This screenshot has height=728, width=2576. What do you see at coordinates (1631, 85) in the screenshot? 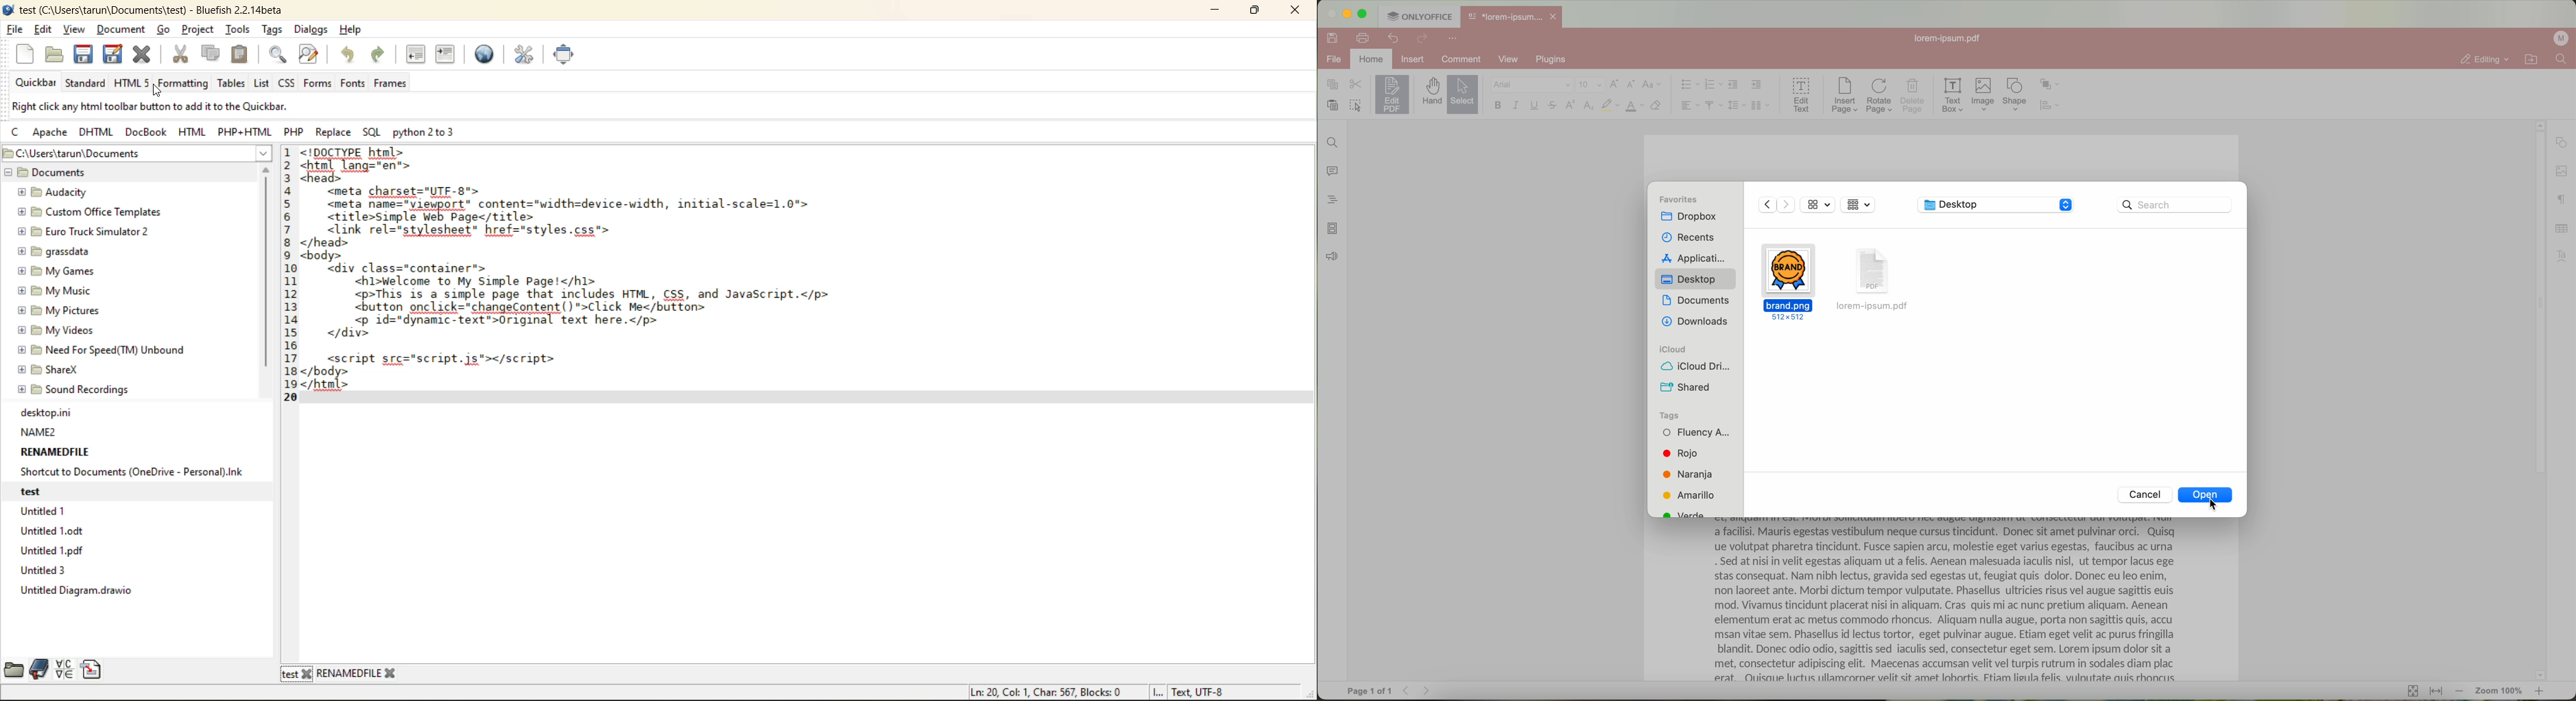
I see `decrement font size` at bounding box center [1631, 85].